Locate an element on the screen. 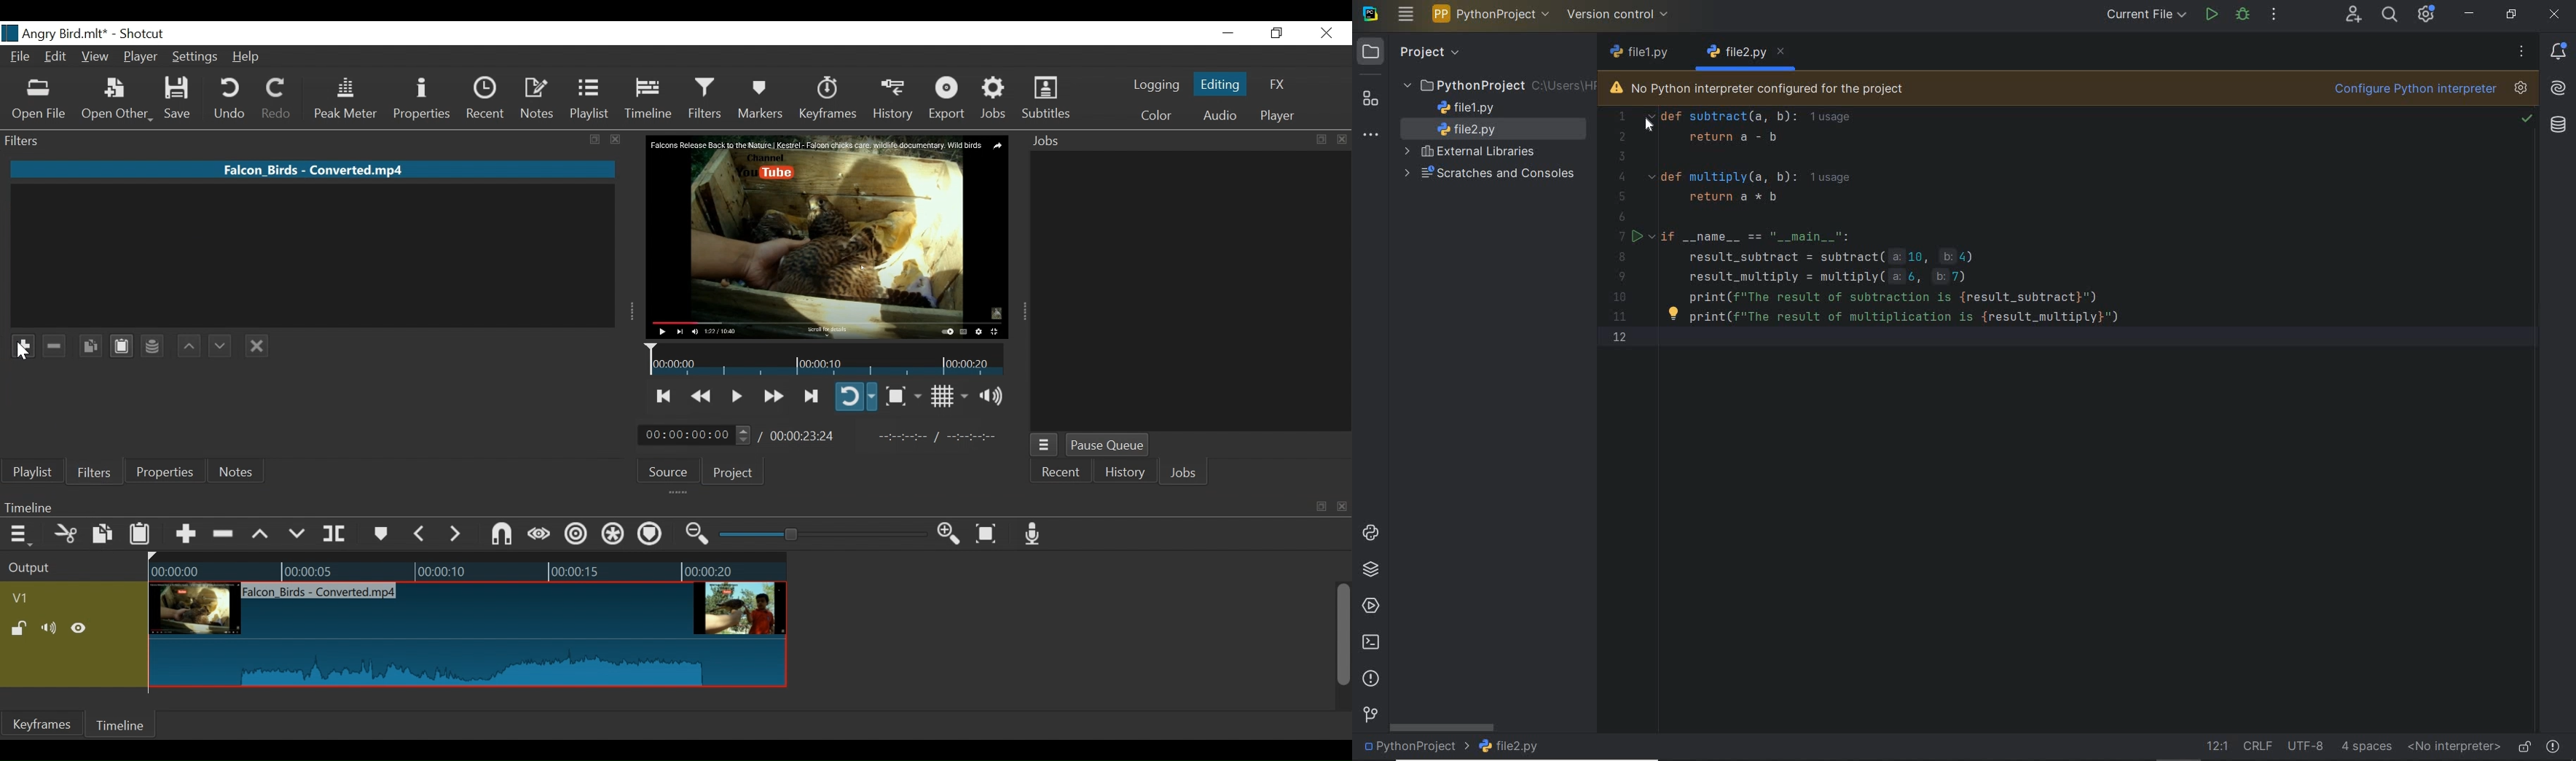  Markers is located at coordinates (760, 99).